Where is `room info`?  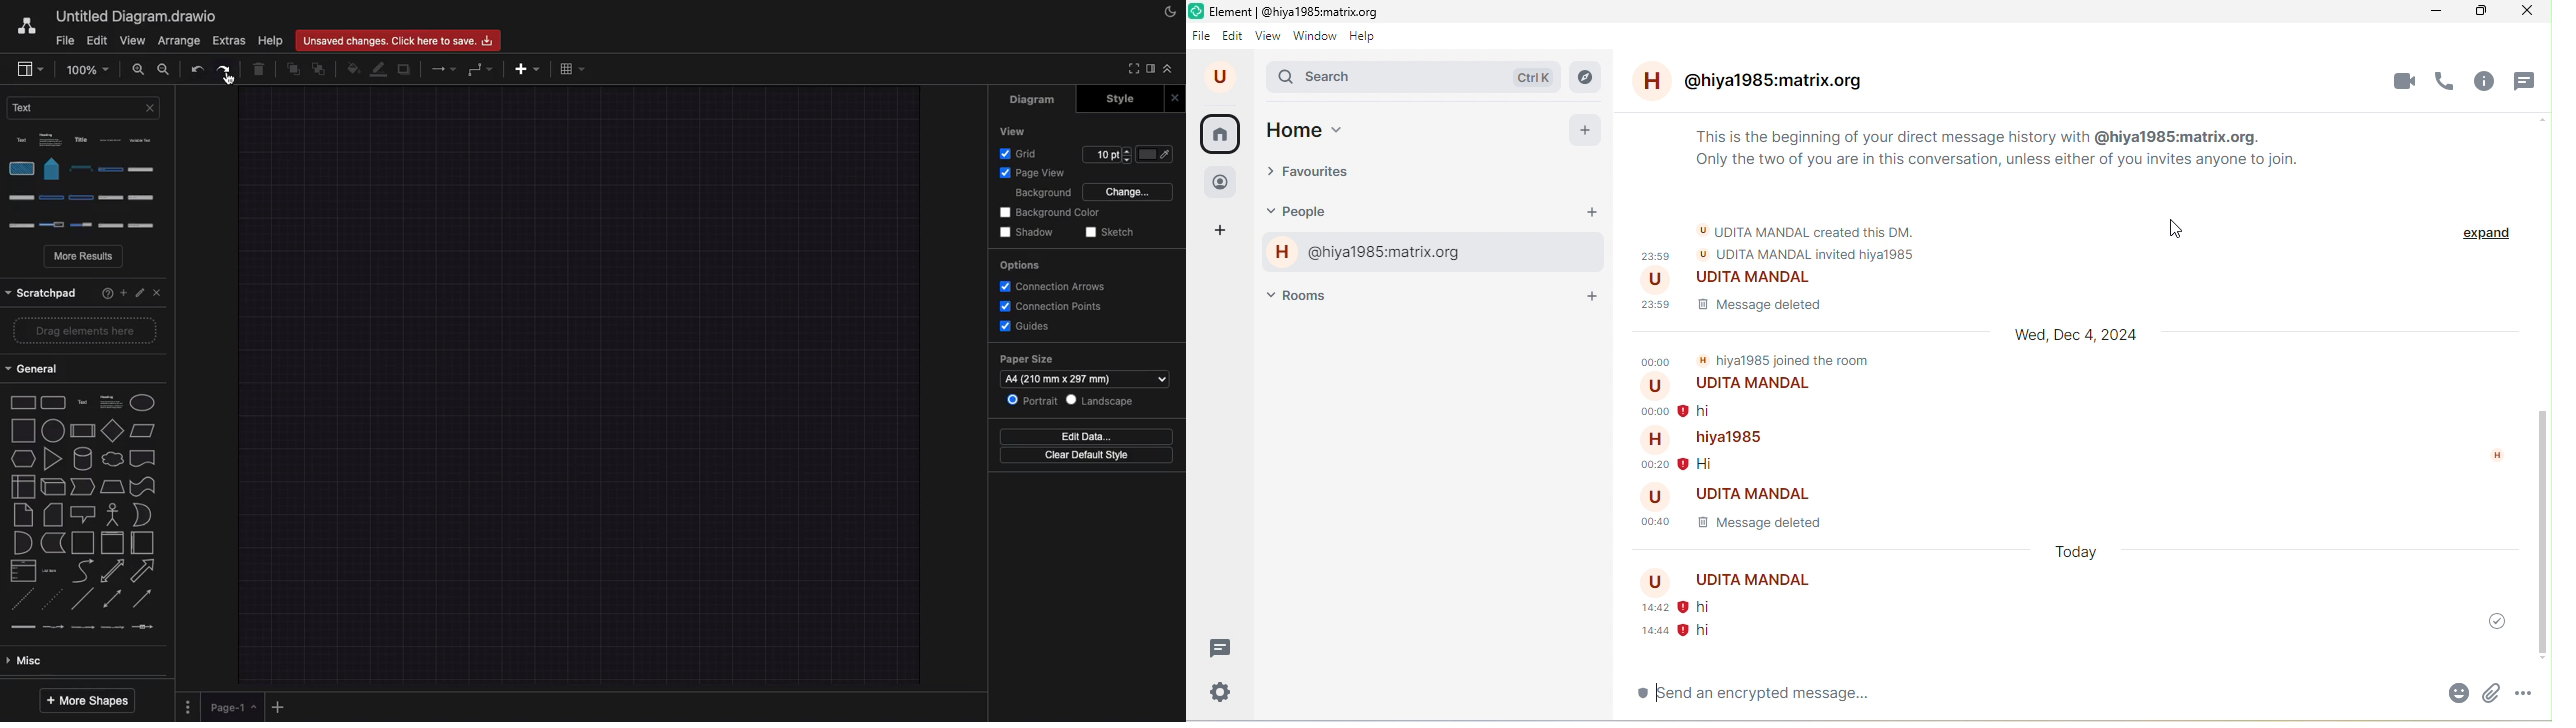 room info is located at coordinates (2488, 81).